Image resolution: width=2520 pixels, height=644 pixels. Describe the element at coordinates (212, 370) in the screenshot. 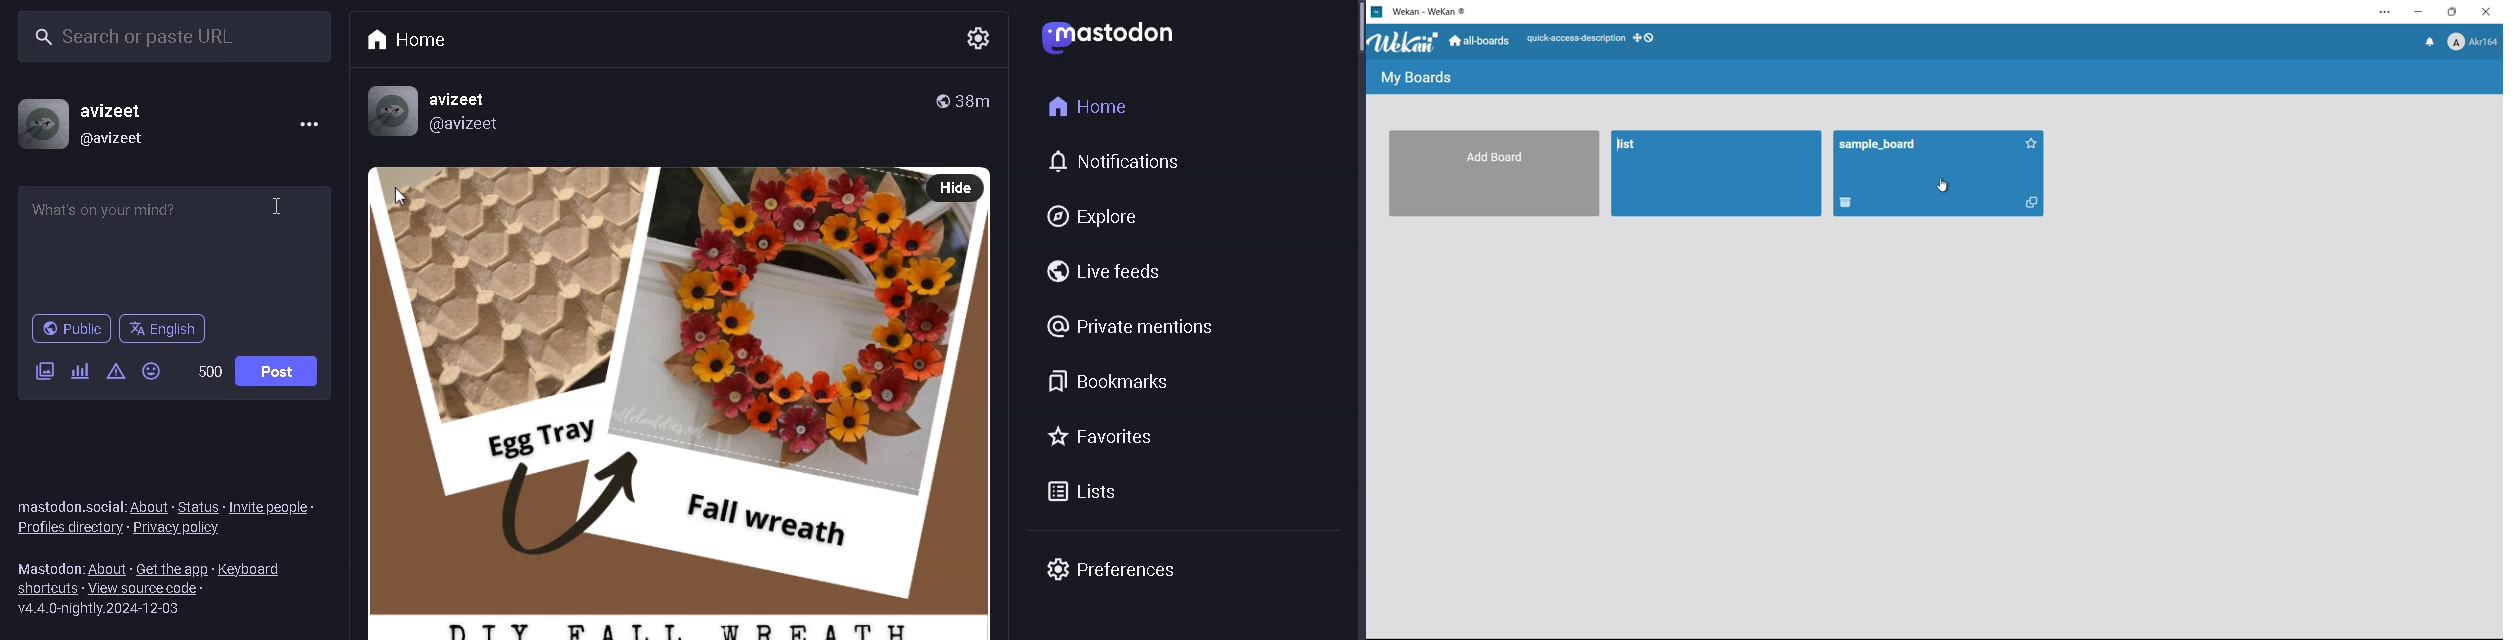

I see `word limit` at that location.